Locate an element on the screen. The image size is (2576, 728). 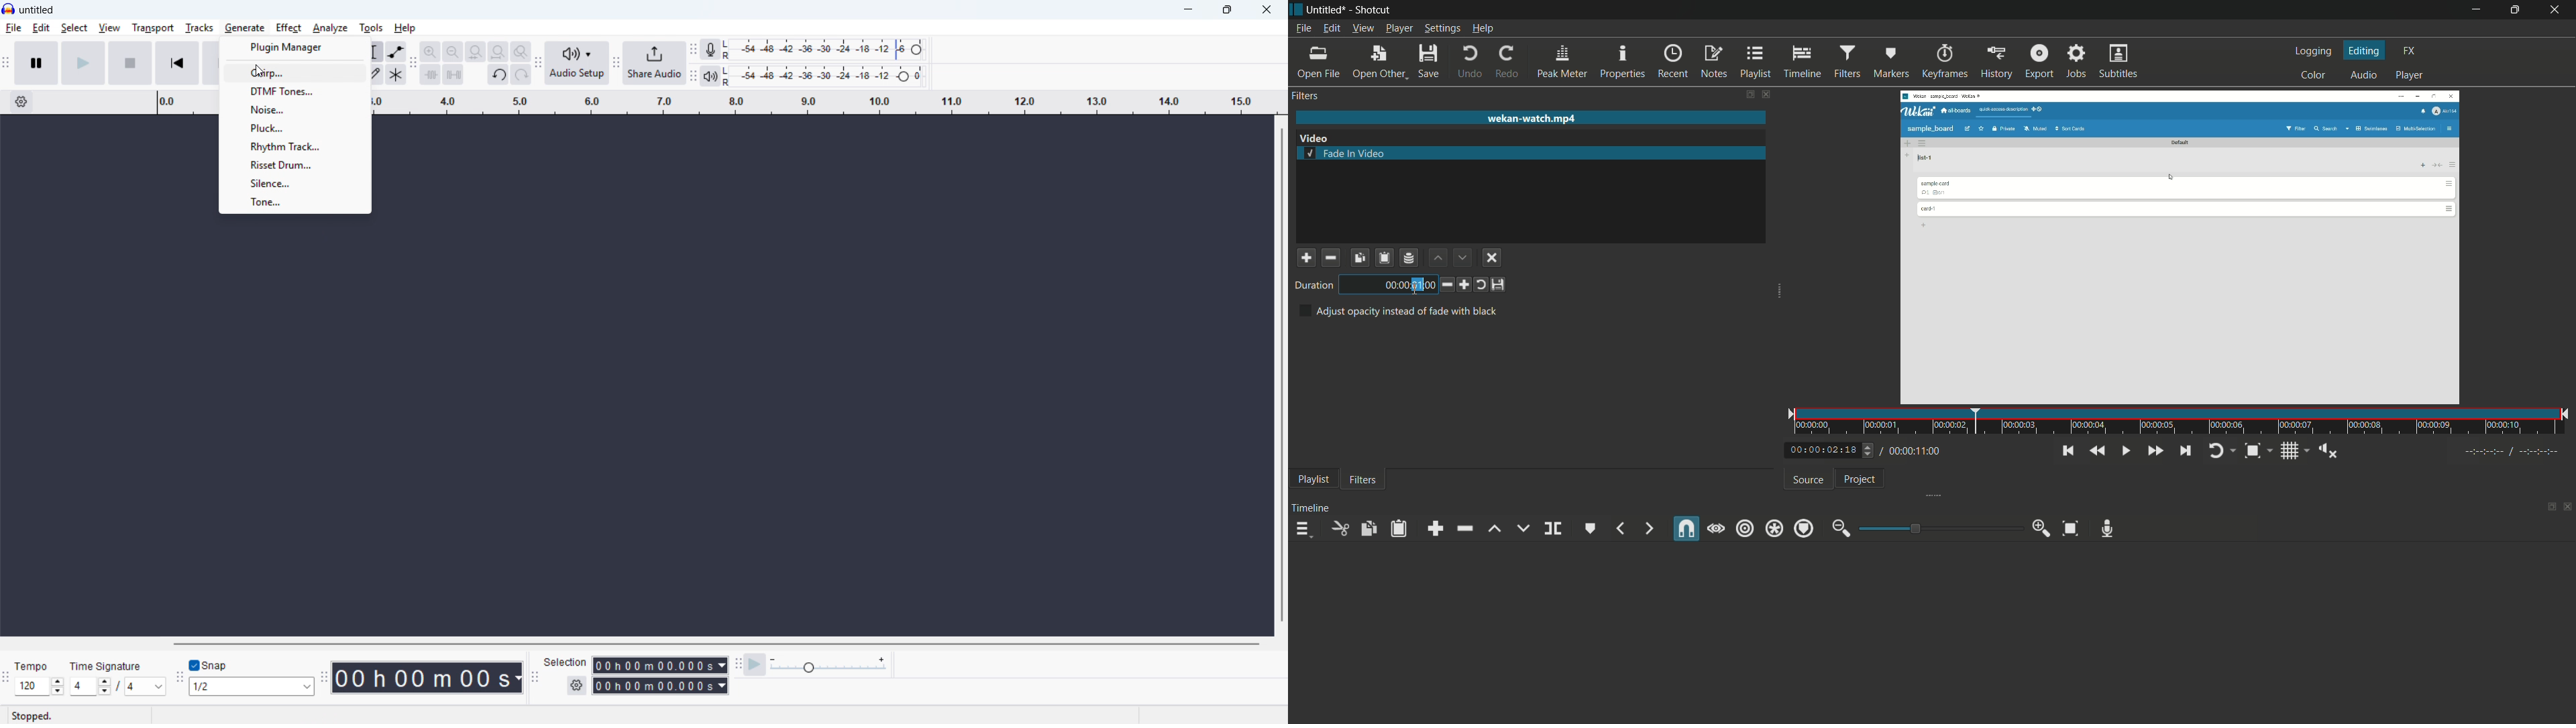
Set time signature  is located at coordinates (120, 686).